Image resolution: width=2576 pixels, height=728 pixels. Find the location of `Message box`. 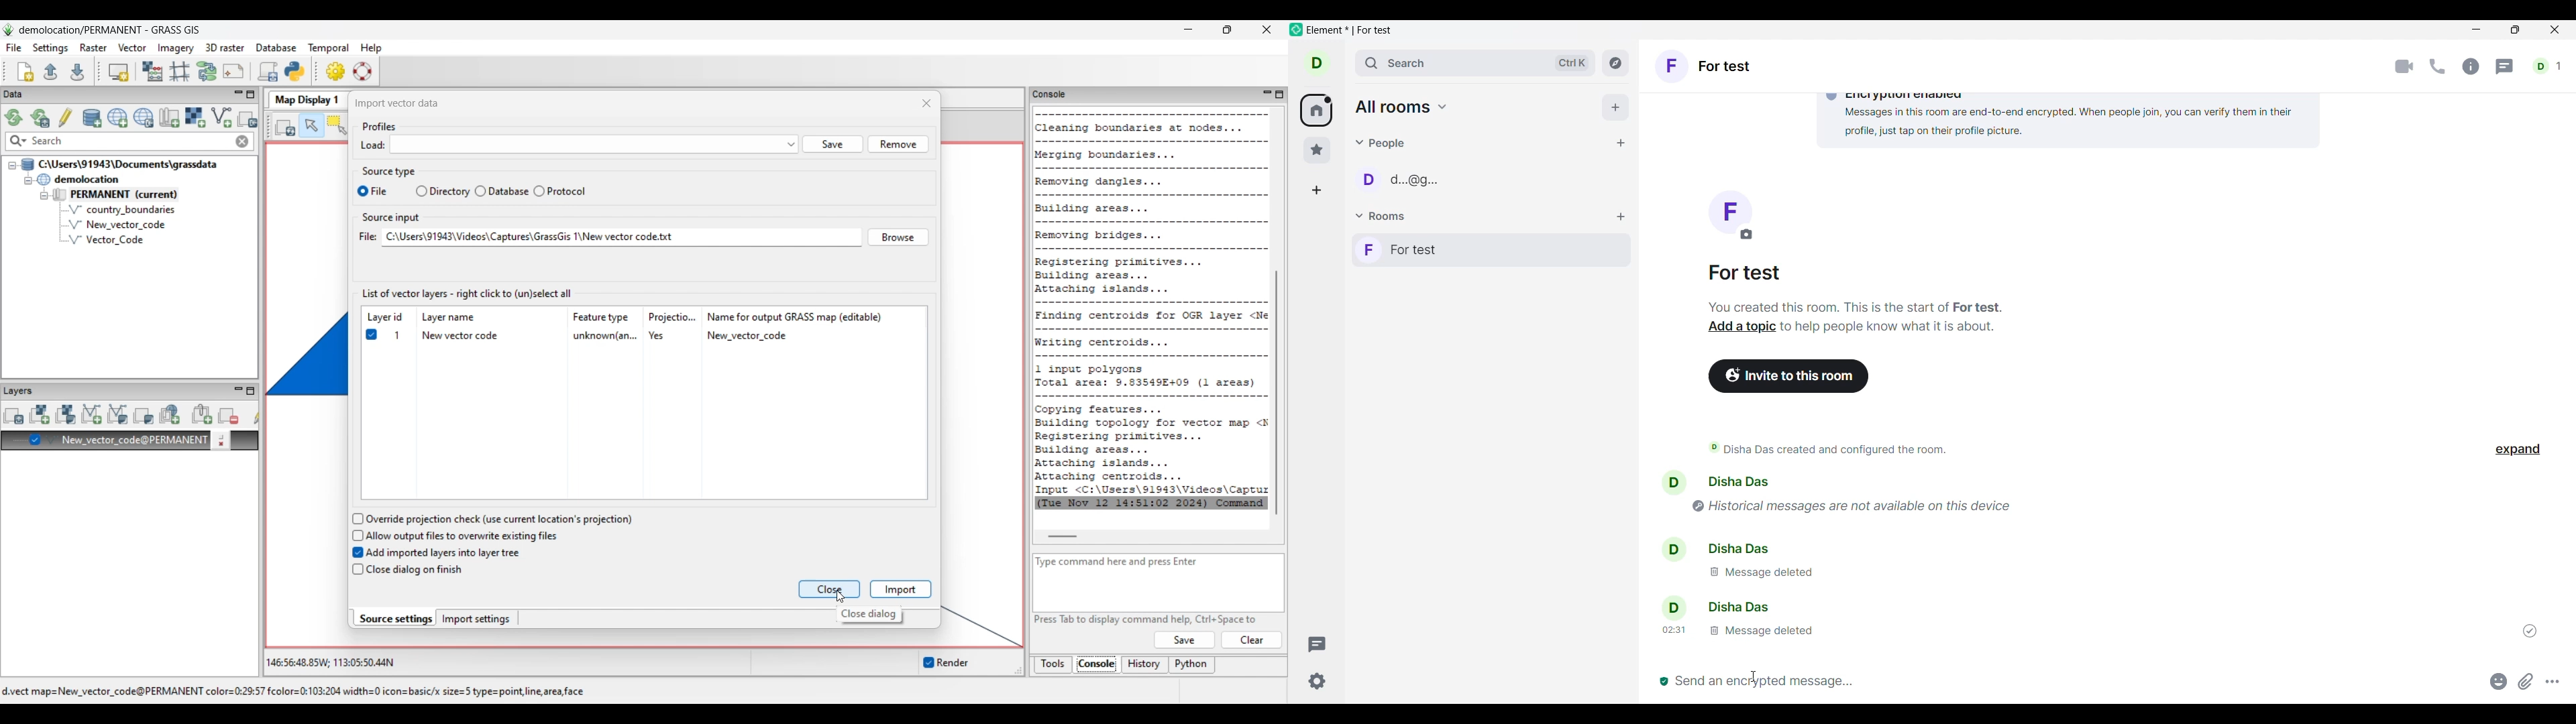

Message box is located at coordinates (2081, 685).